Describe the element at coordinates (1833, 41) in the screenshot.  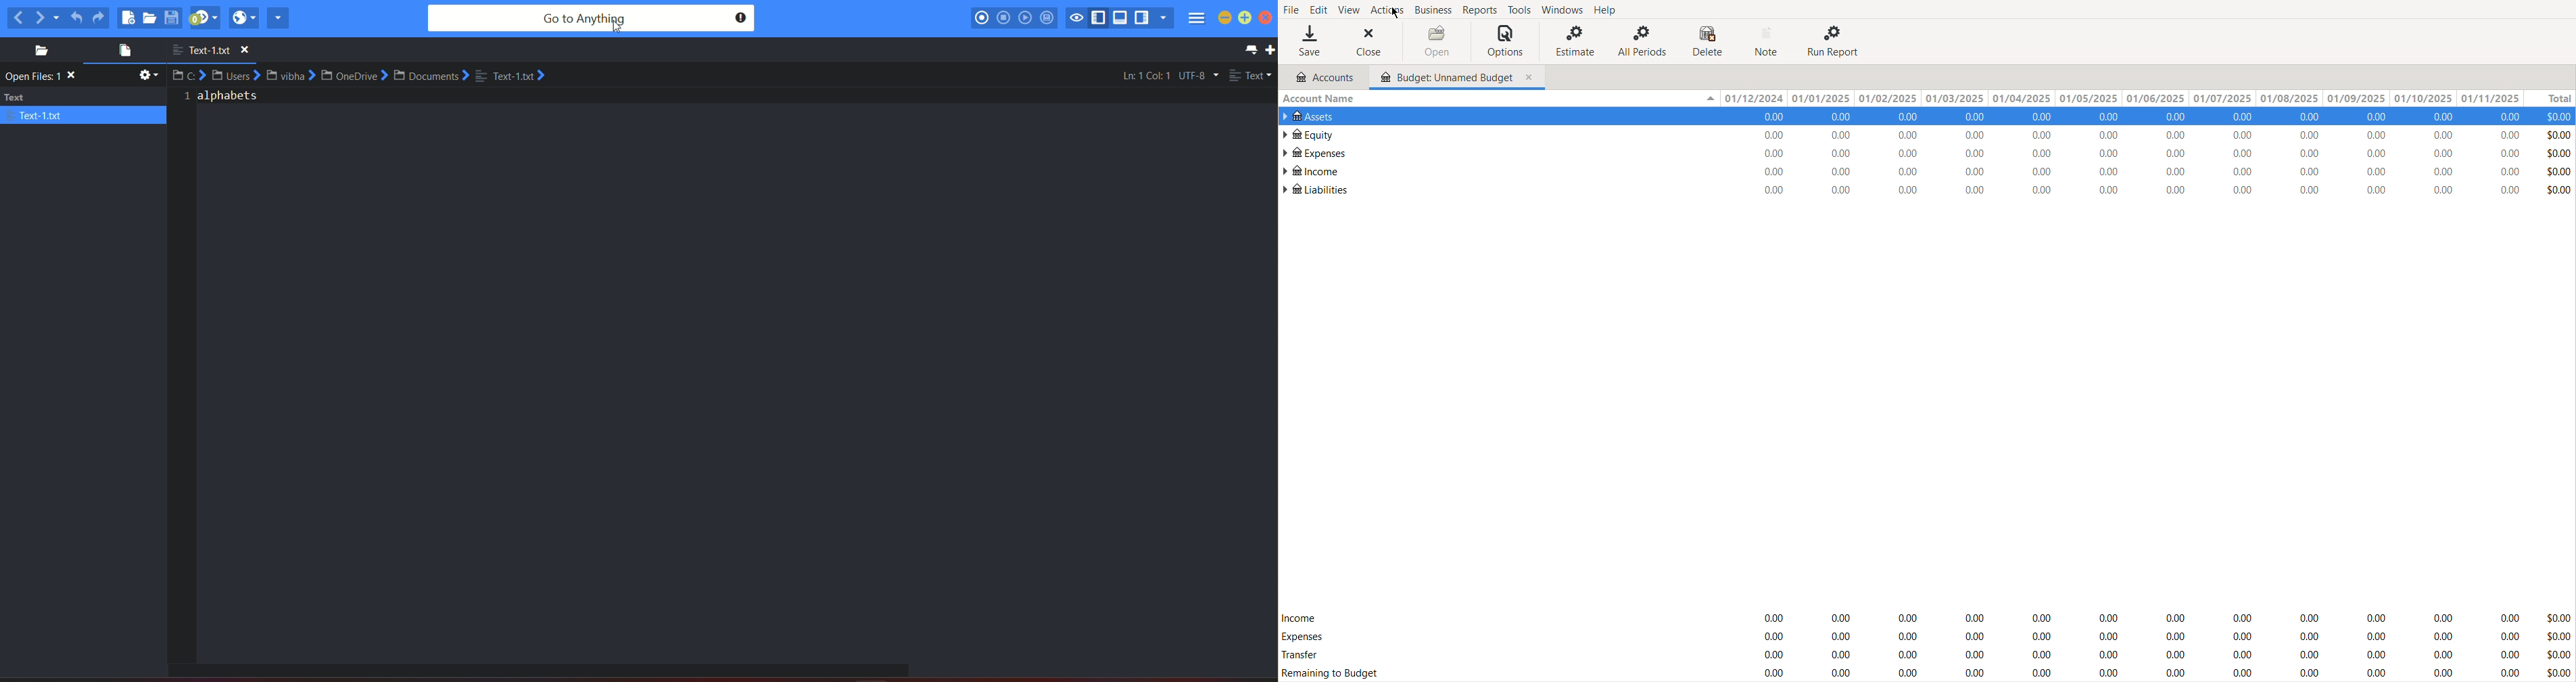
I see `Run Report` at that location.